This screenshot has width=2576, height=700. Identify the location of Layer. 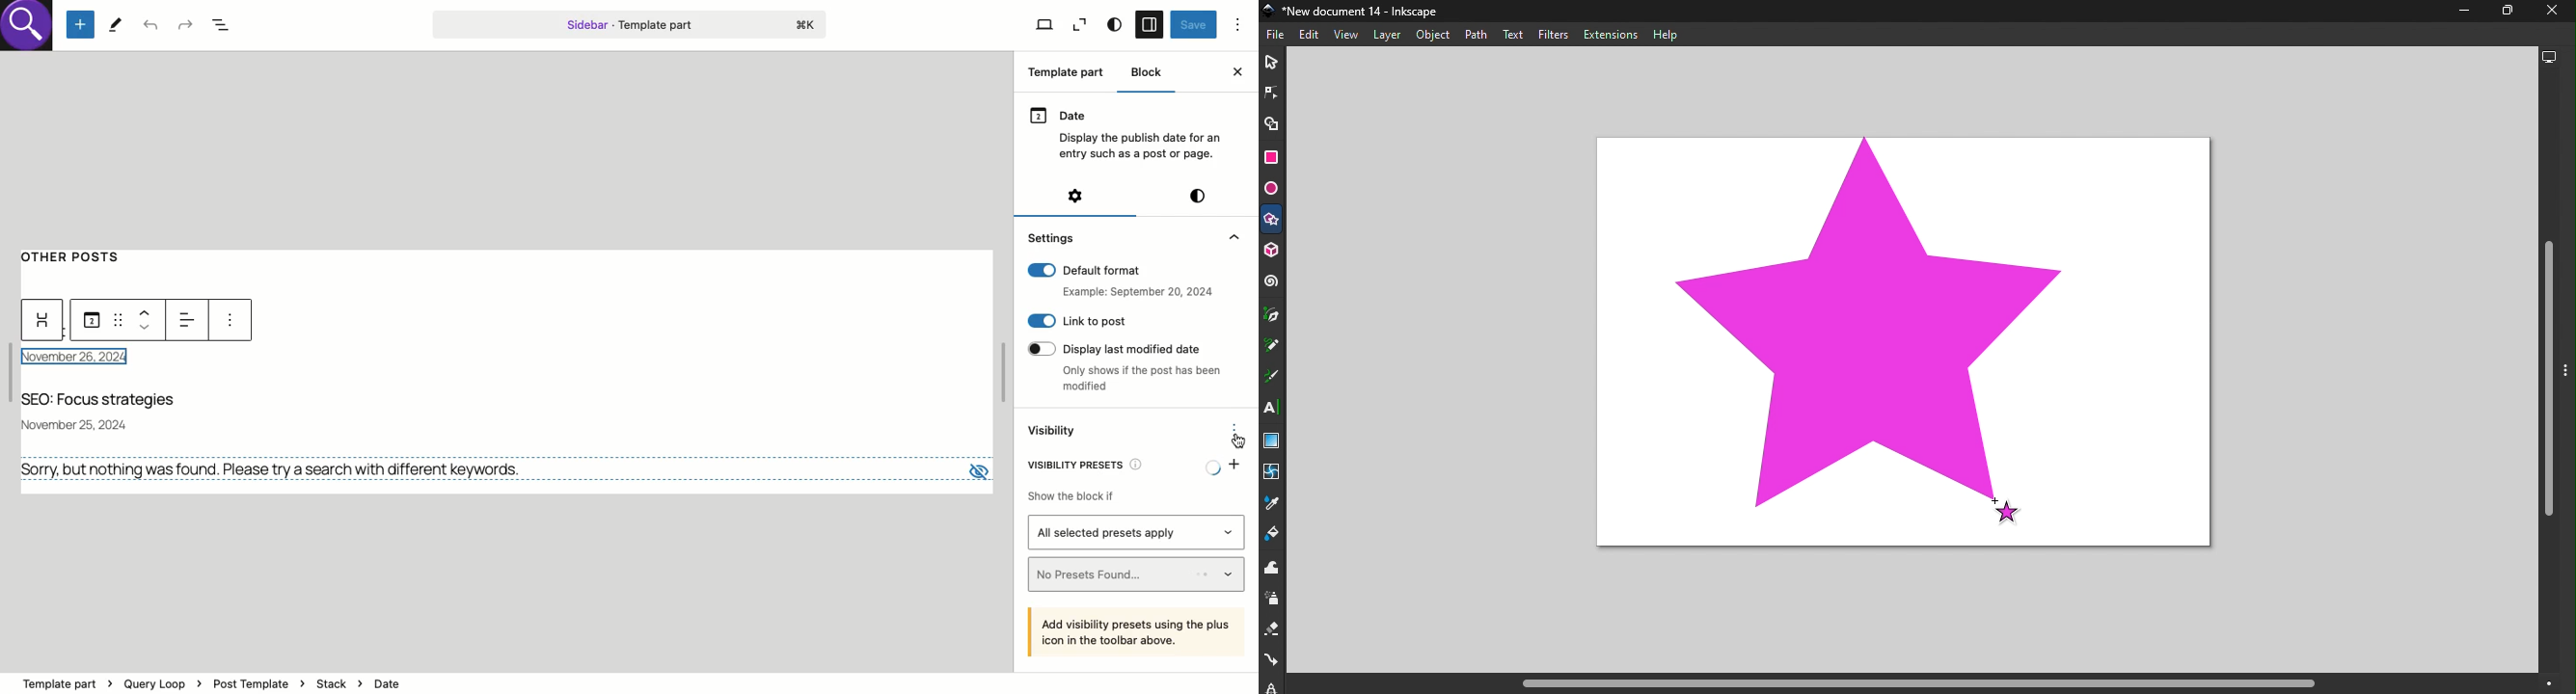
(1383, 35).